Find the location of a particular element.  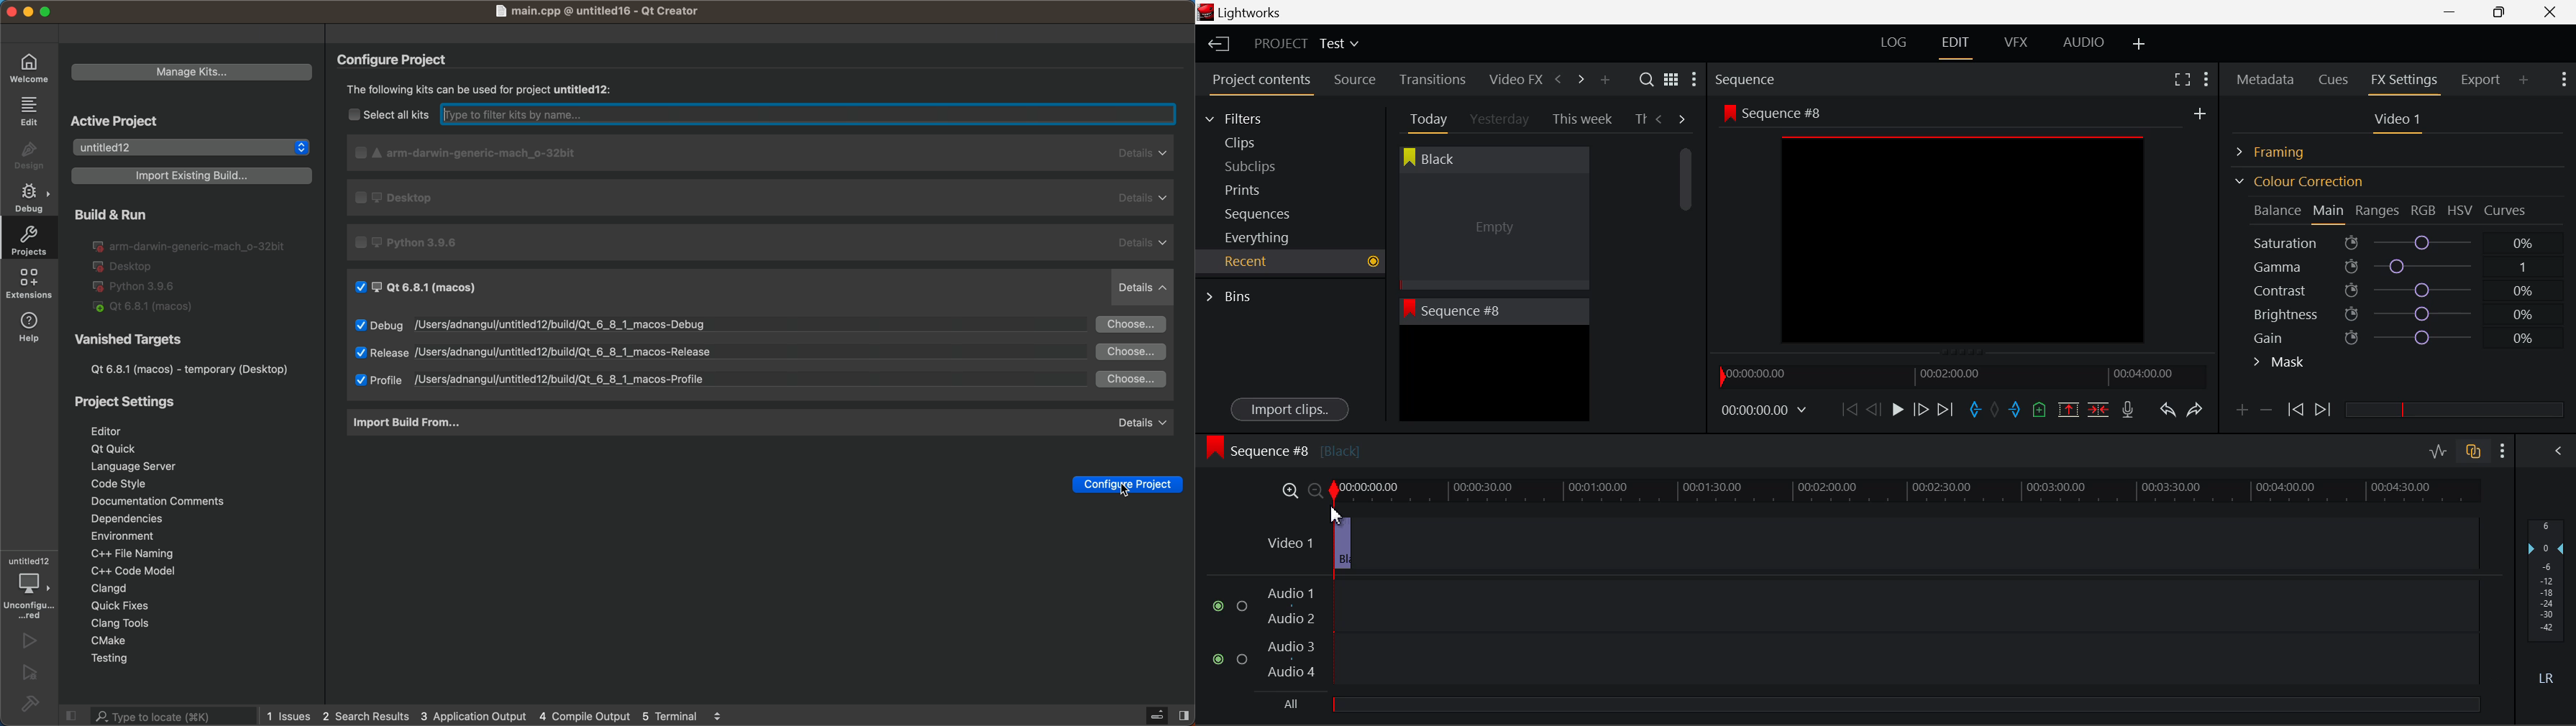

Mark Cue is located at coordinates (2038, 410).